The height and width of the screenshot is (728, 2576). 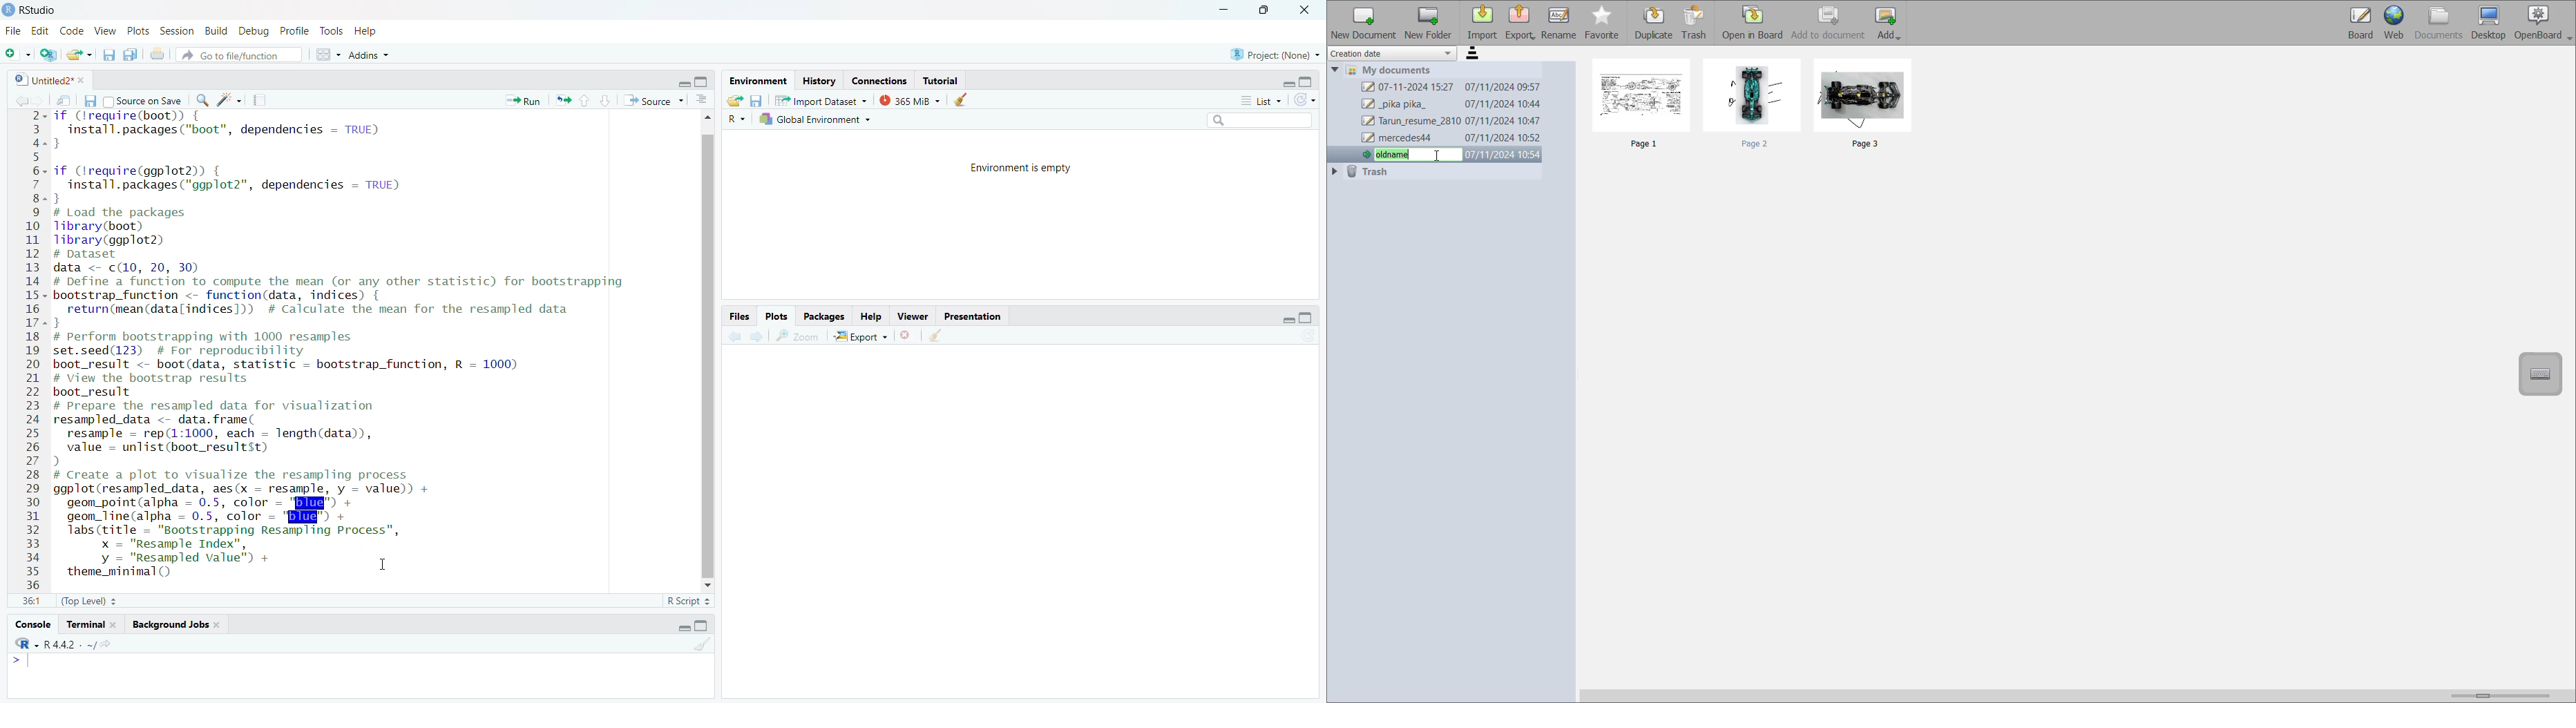 I want to click on new file, so click(x=16, y=55).